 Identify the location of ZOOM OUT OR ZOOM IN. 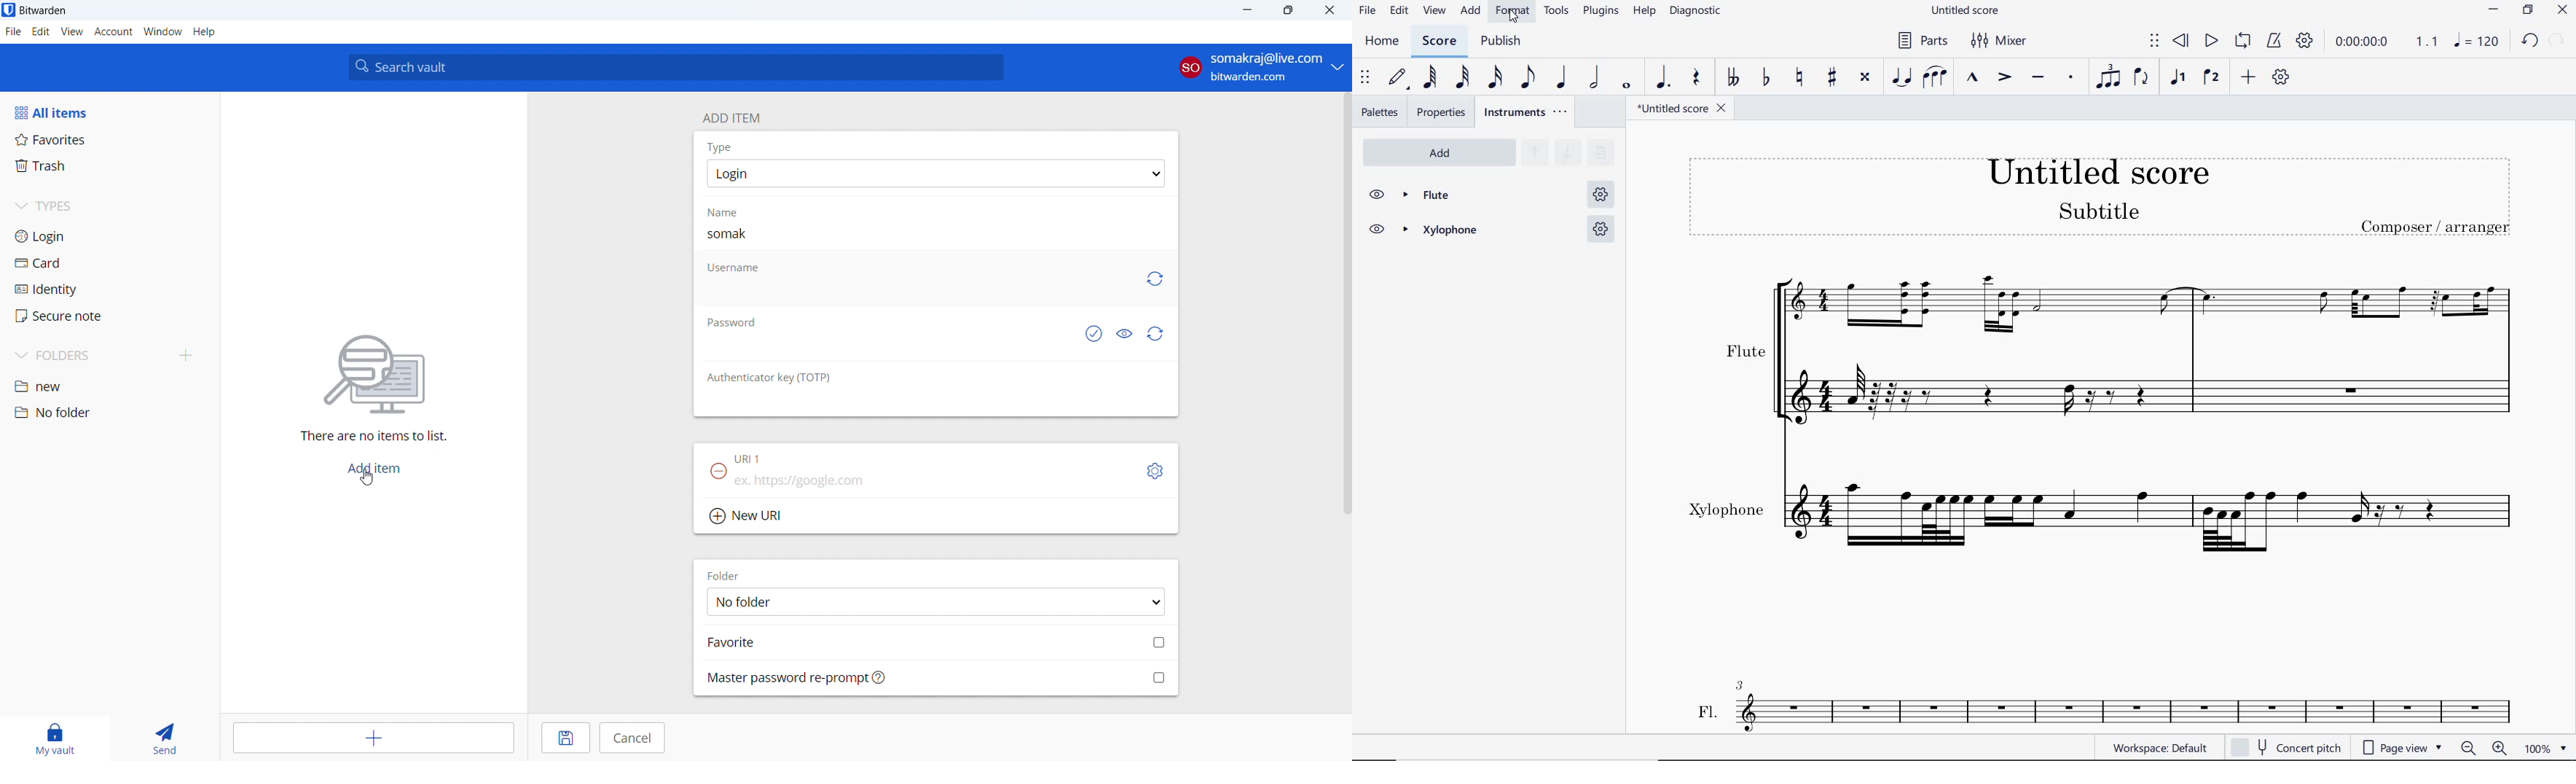
(2483, 749).